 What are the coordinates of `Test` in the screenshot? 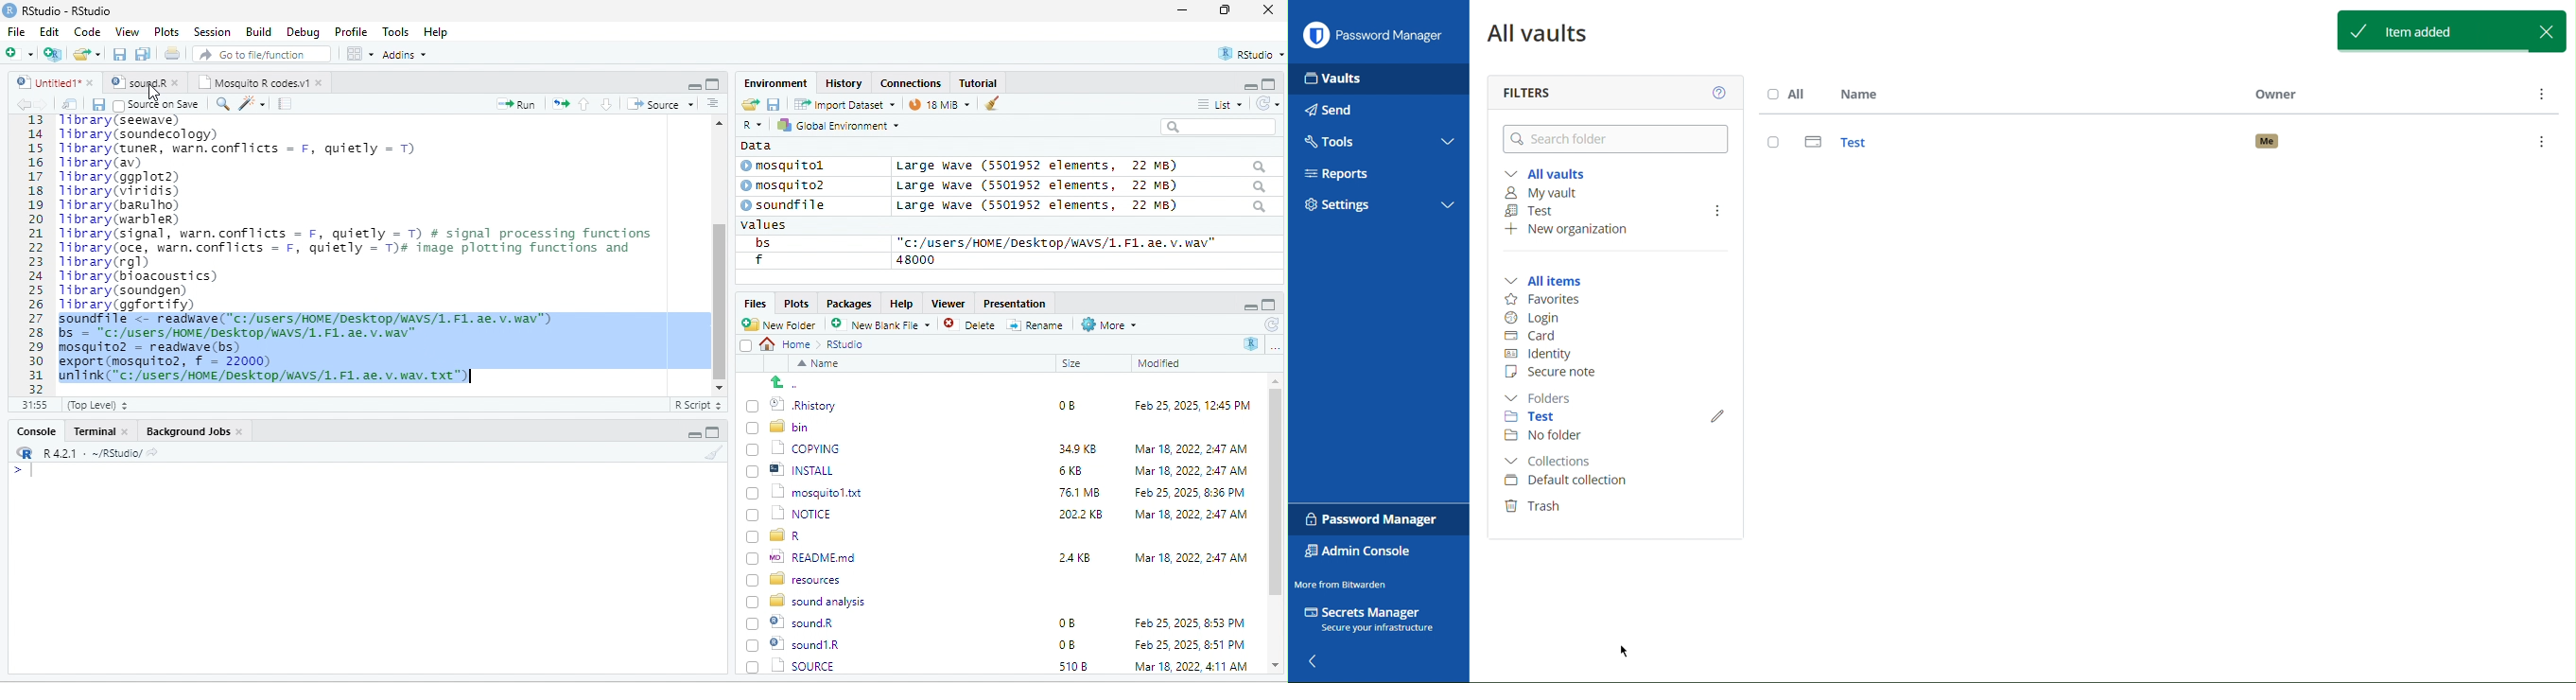 It's located at (1534, 417).